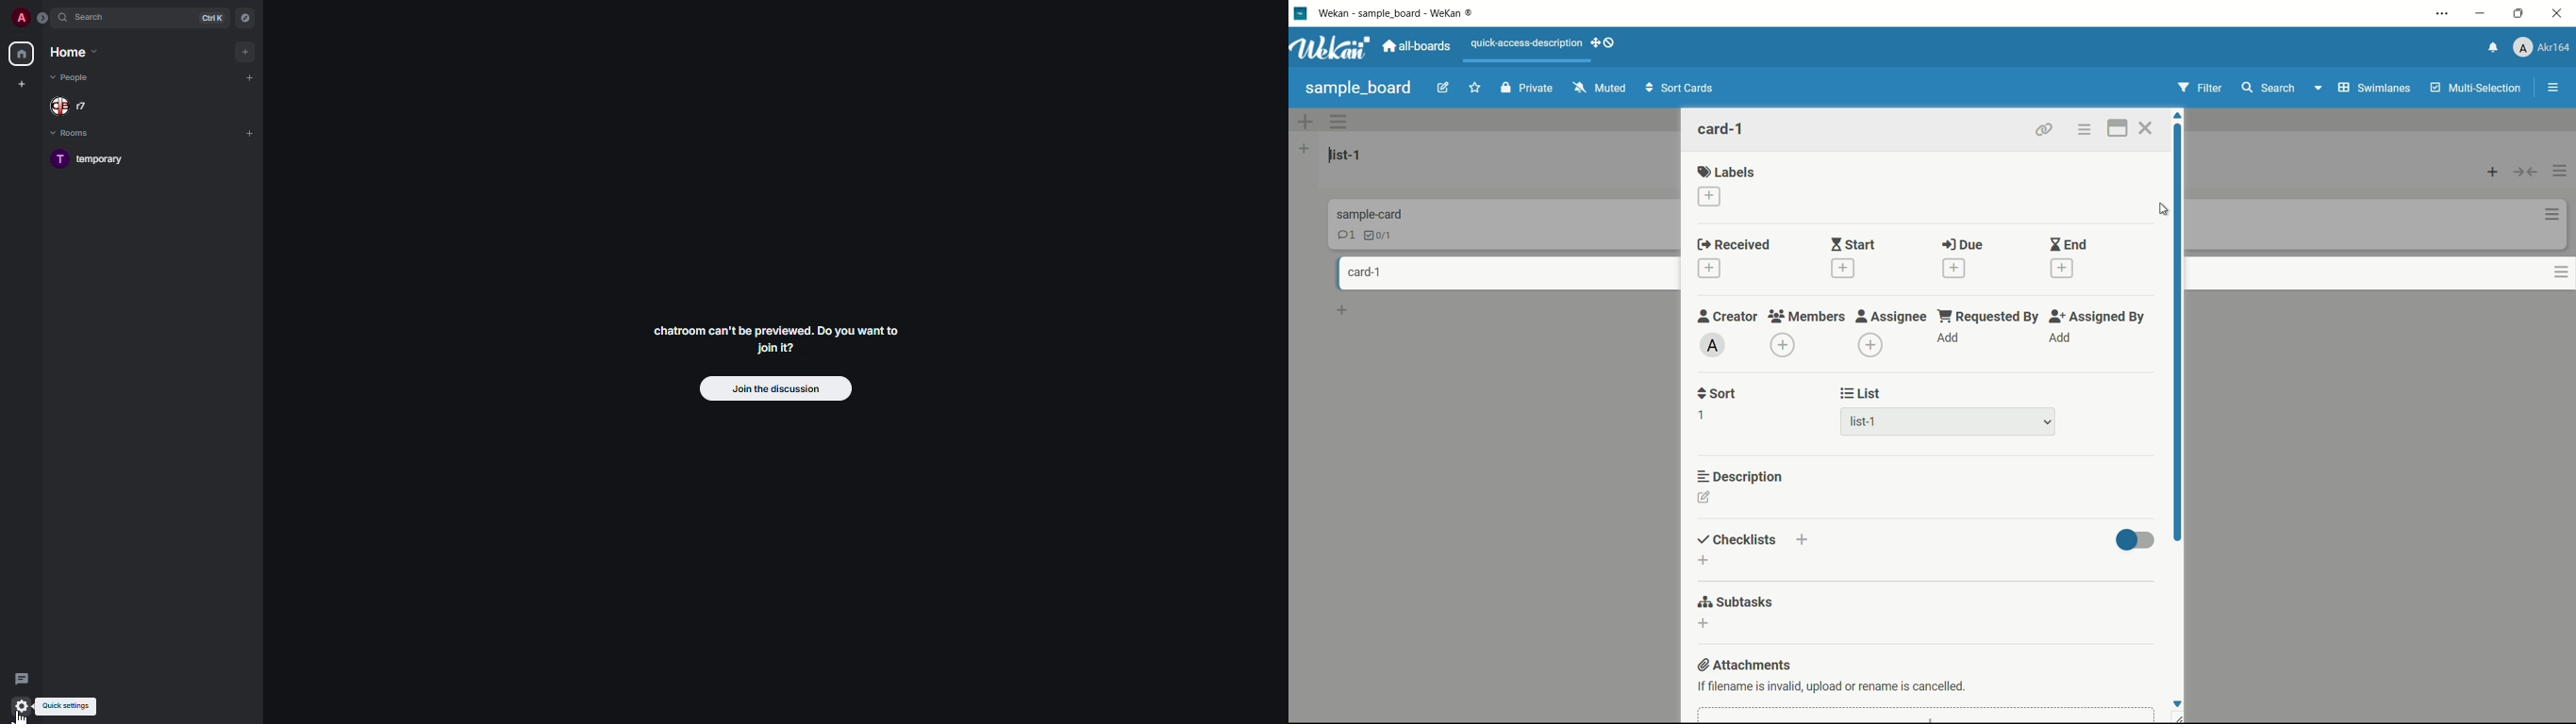 The image size is (2576, 728). Describe the element at coordinates (2068, 244) in the screenshot. I see `end` at that location.